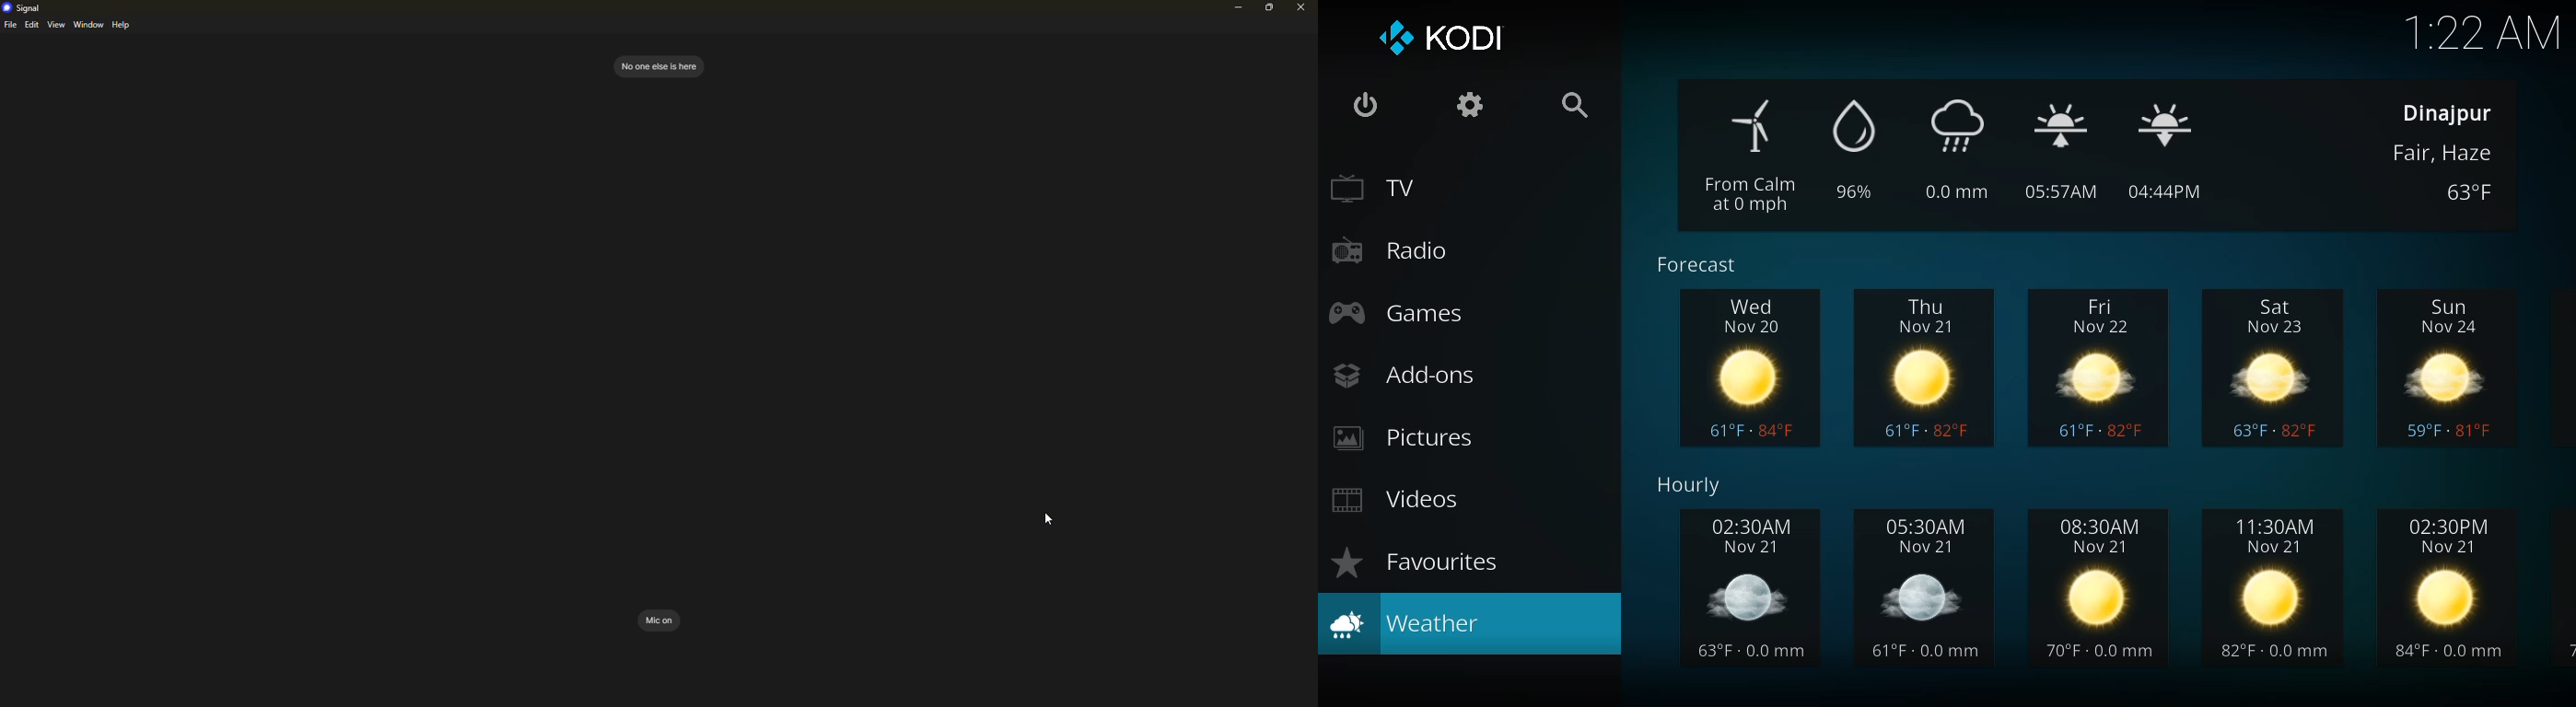 Image resolution: width=2576 pixels, height=728 pixels. Describe the element at coordinates (2276, 365) in the screenshot. I see `sat` at that location.